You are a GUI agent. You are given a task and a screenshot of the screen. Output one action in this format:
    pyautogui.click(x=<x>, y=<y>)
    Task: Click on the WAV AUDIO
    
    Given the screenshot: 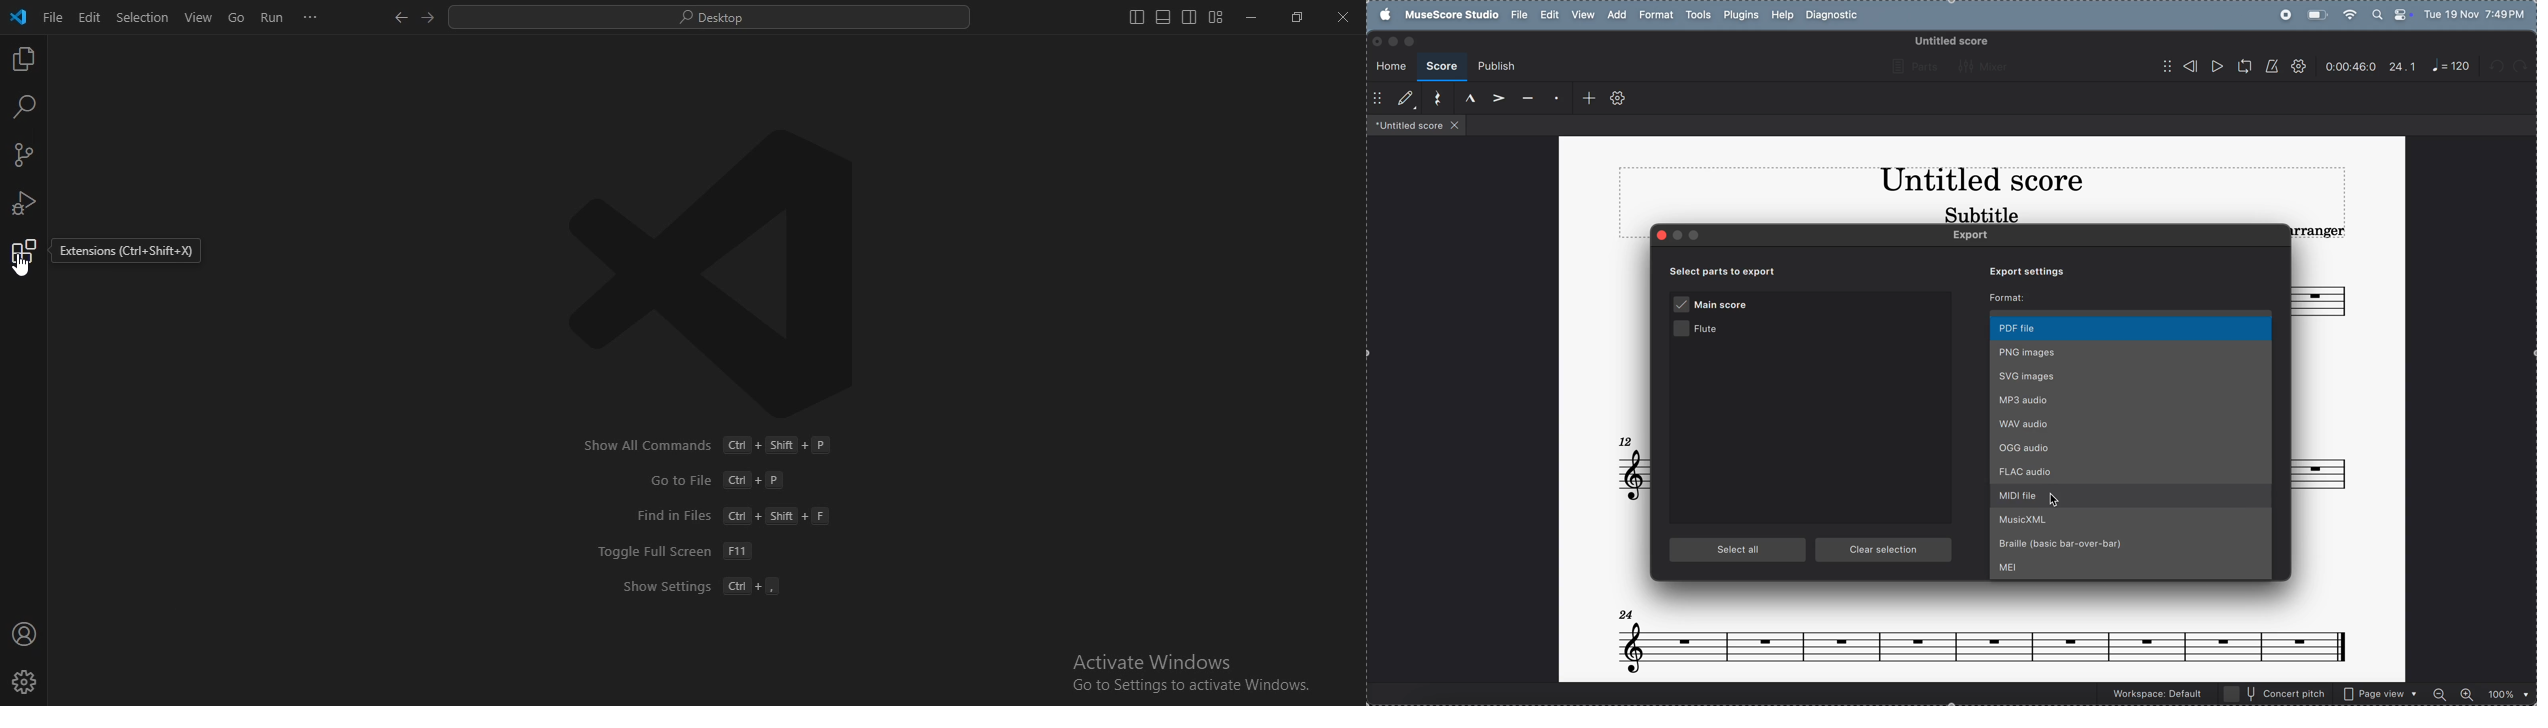 What is the action you would take?
    pyautogui.click(x=2132, y=425)
    